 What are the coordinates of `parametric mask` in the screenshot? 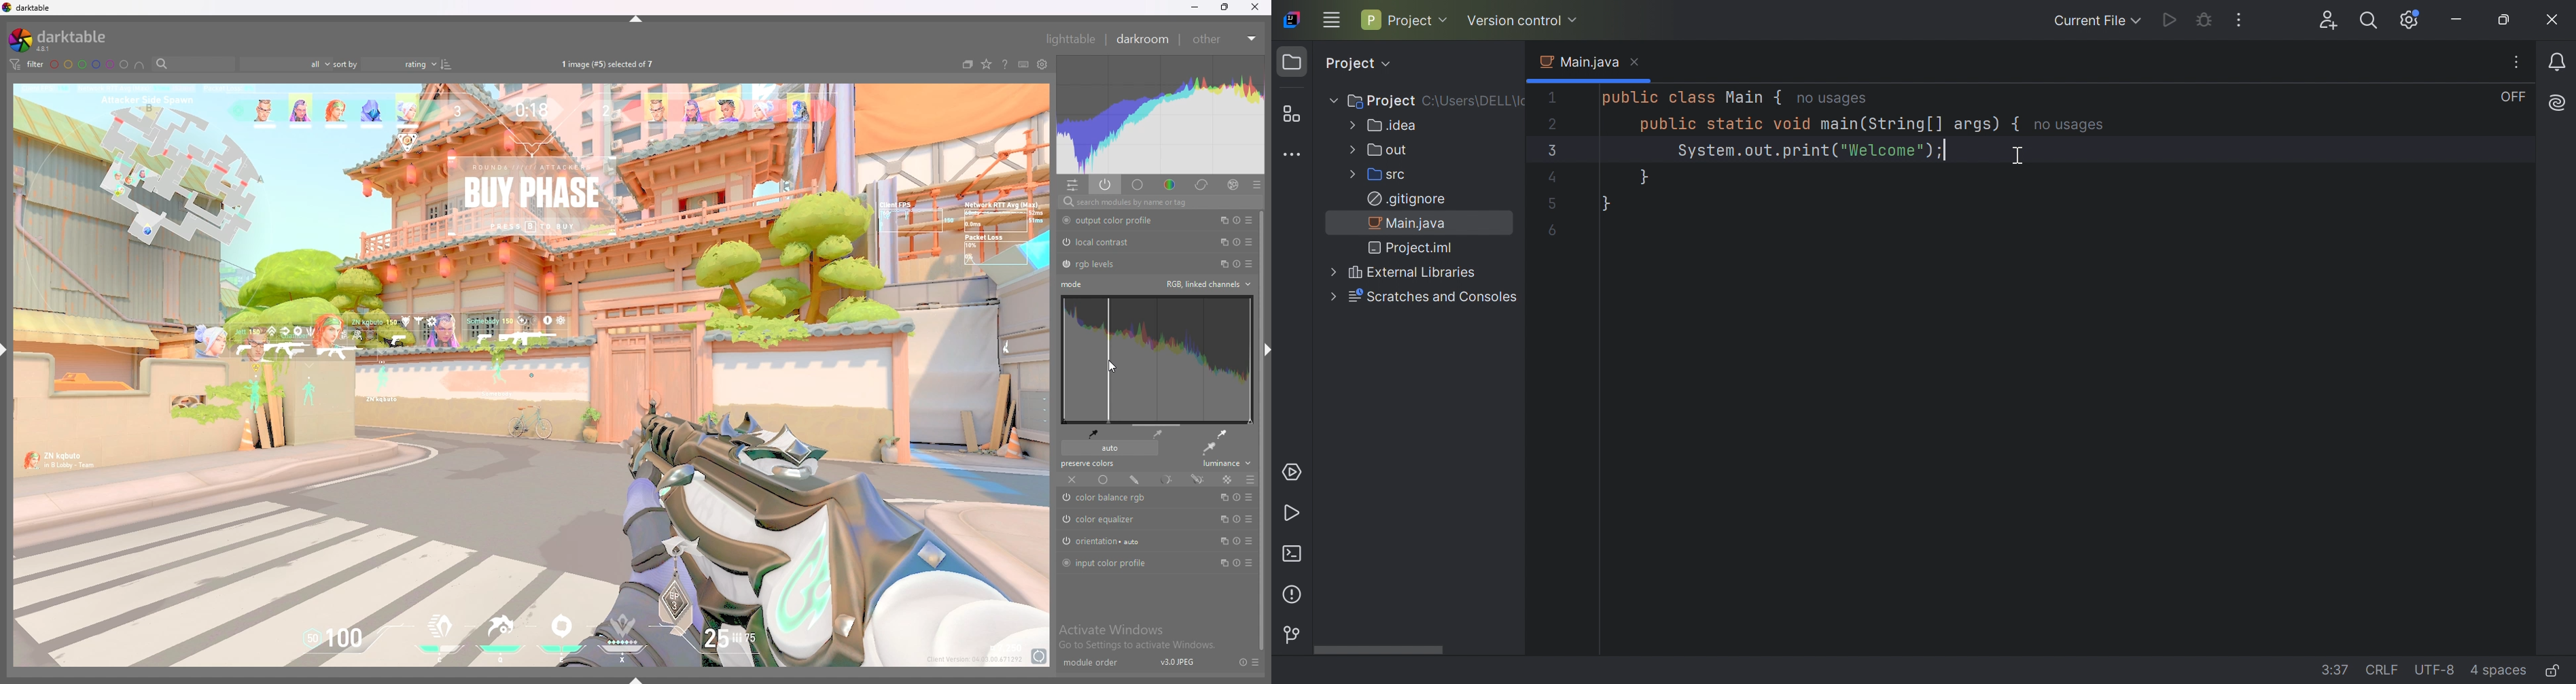 It's located at (1166, 479).